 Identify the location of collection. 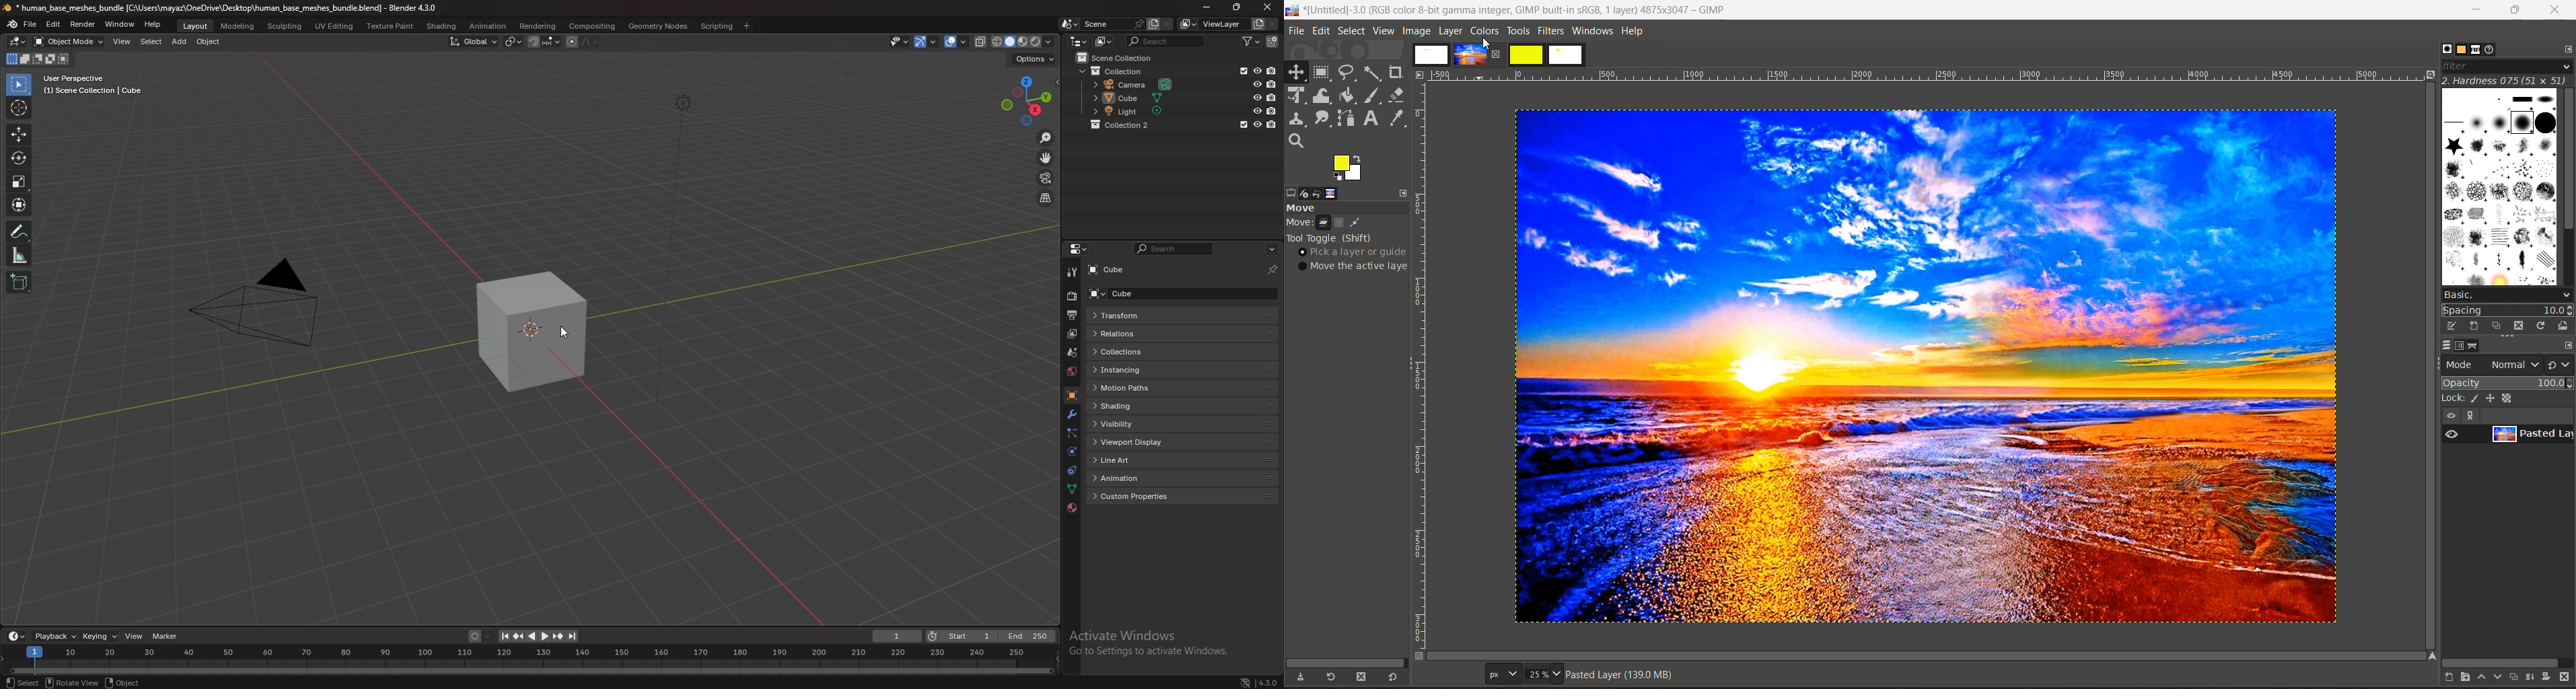
(1129, 124).